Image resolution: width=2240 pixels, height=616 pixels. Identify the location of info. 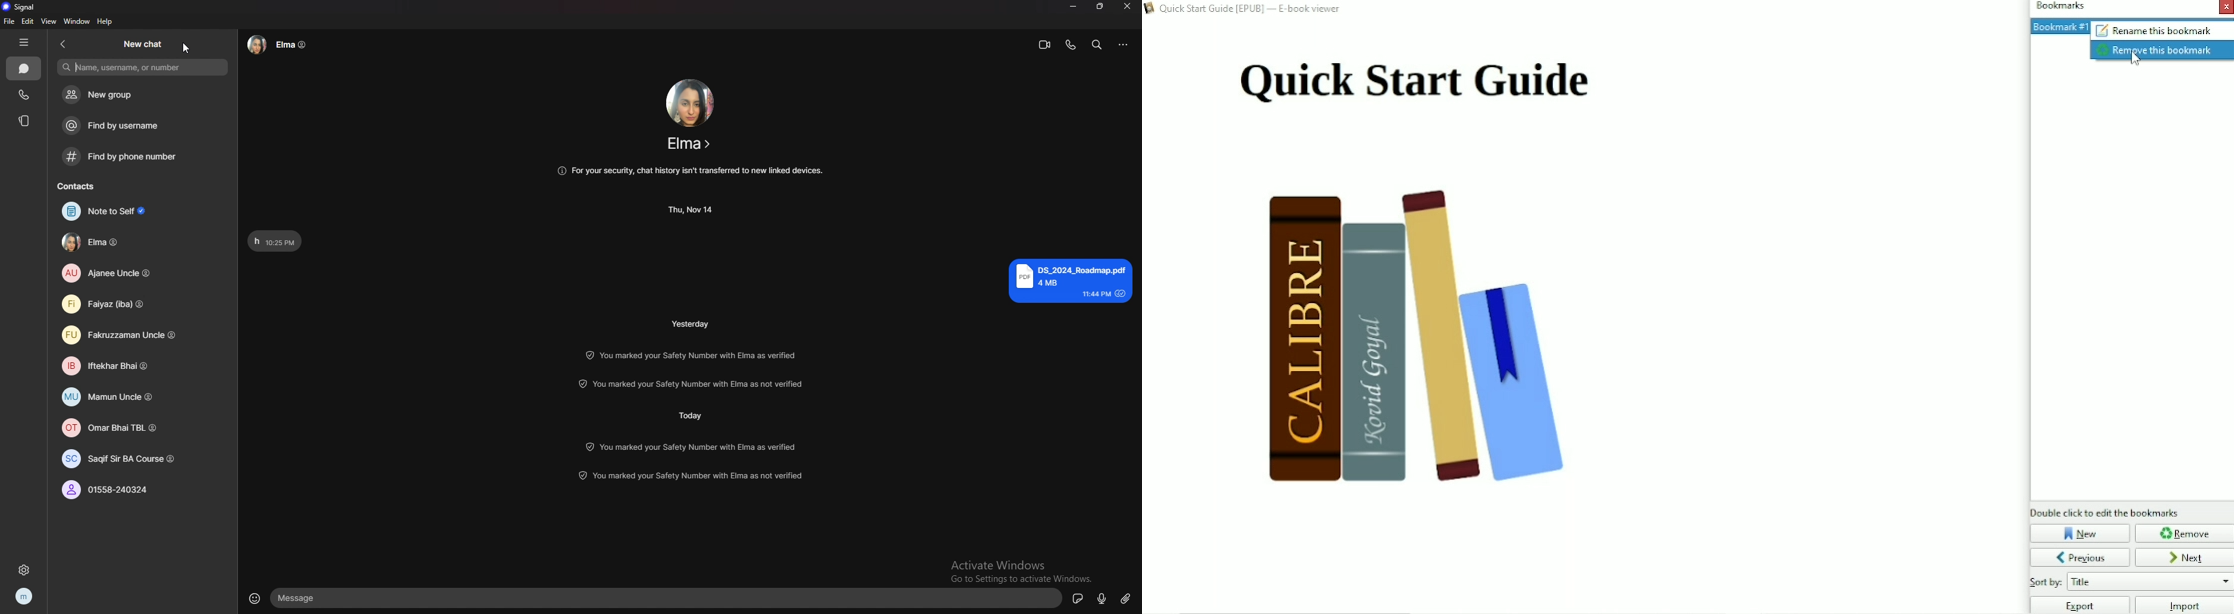
(690, 171).